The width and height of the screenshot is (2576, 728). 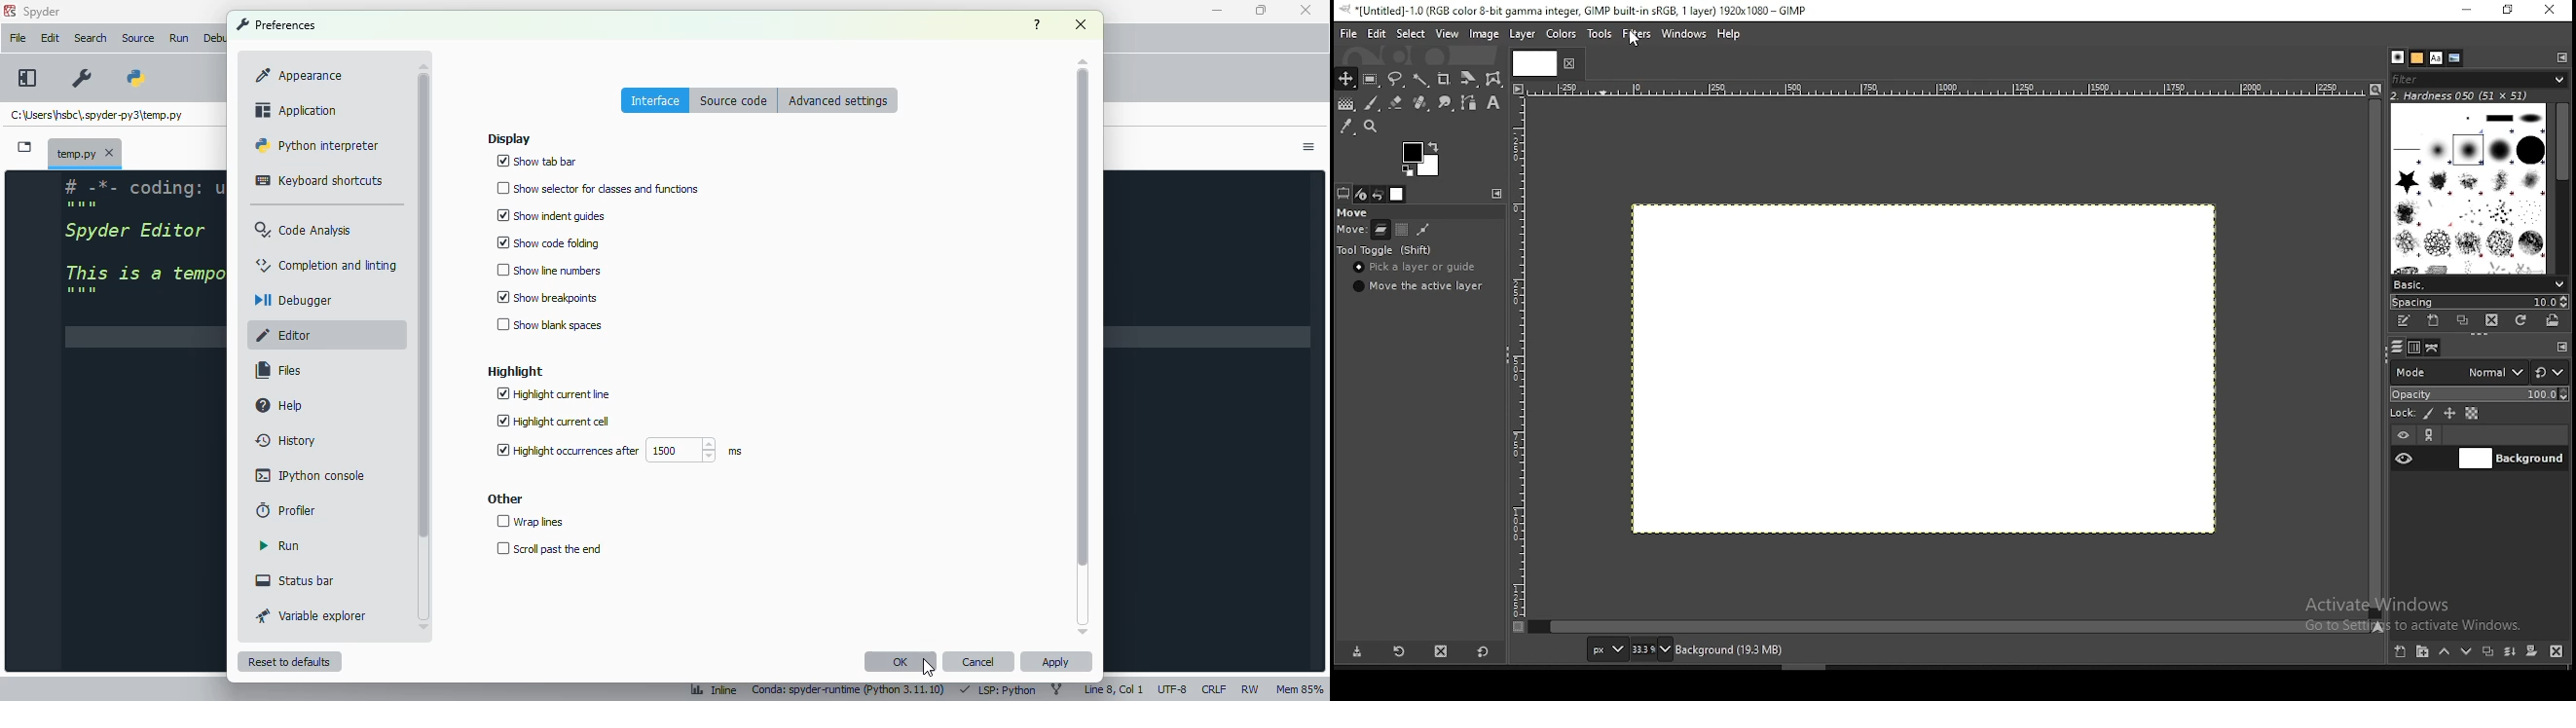 I want to click on file, so click(x=18, y=38).